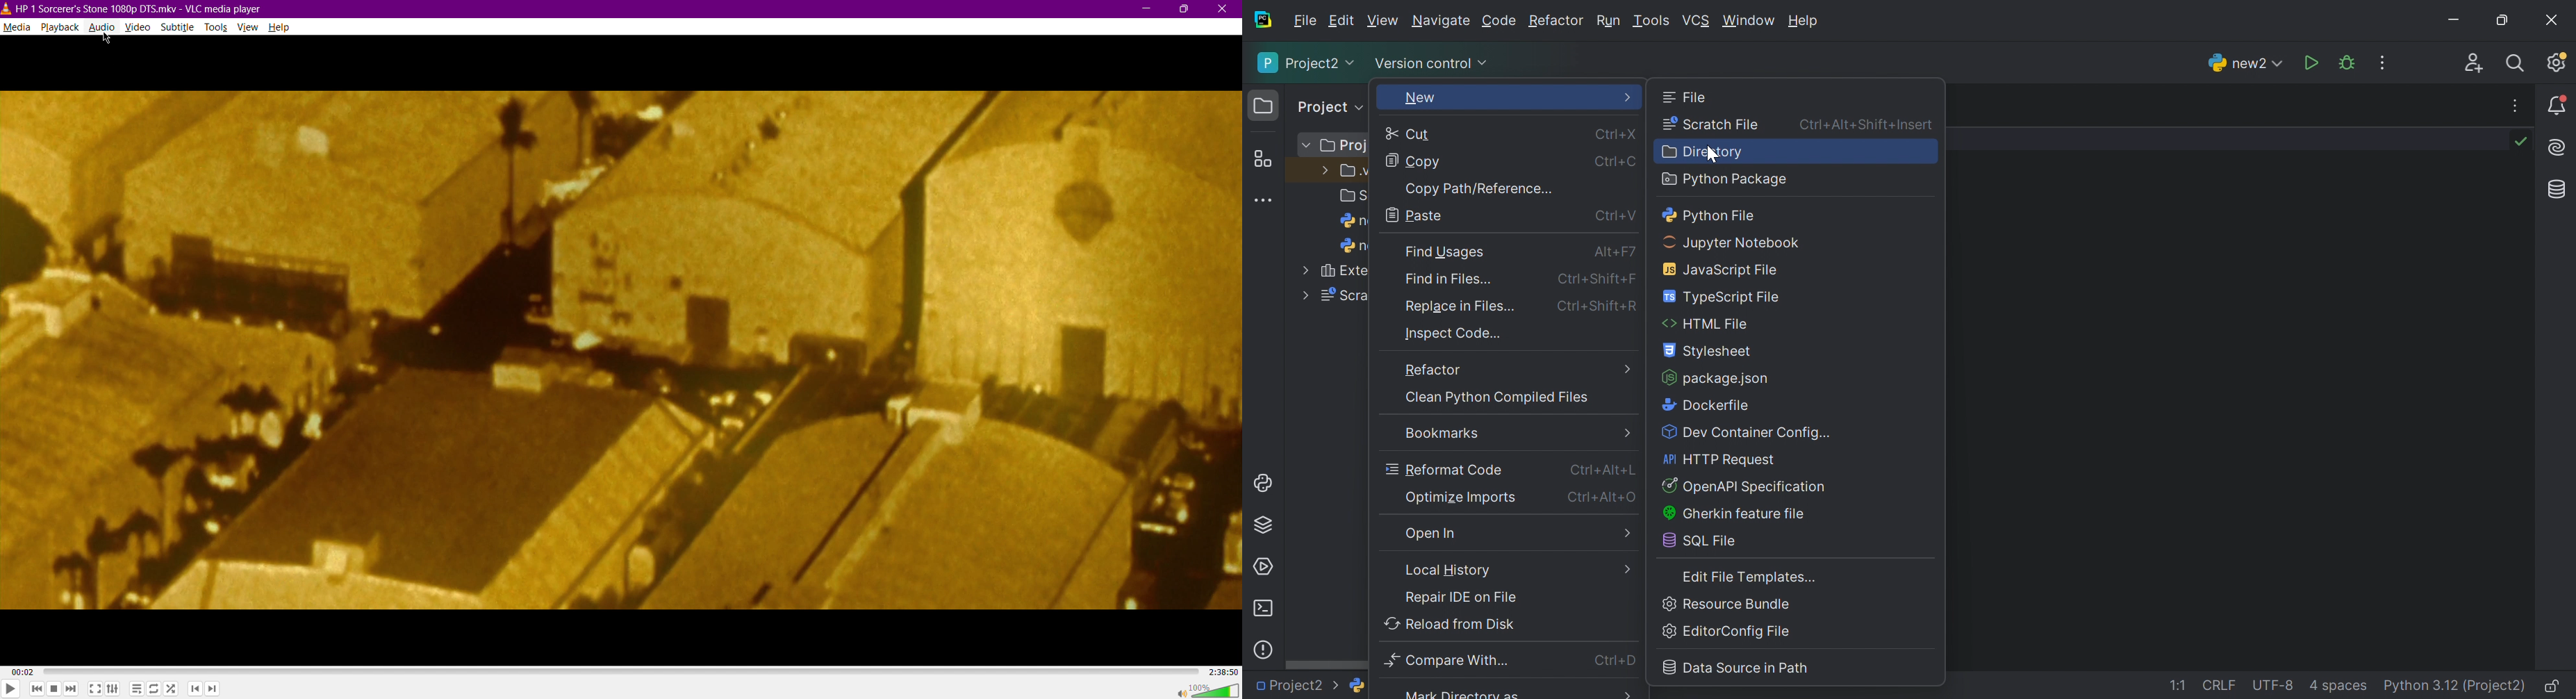 The width and height of the screenshot is (2576, 700). Describe the element at coordinates (135, 689) in the screenshot. I see `Playlist` at that location.